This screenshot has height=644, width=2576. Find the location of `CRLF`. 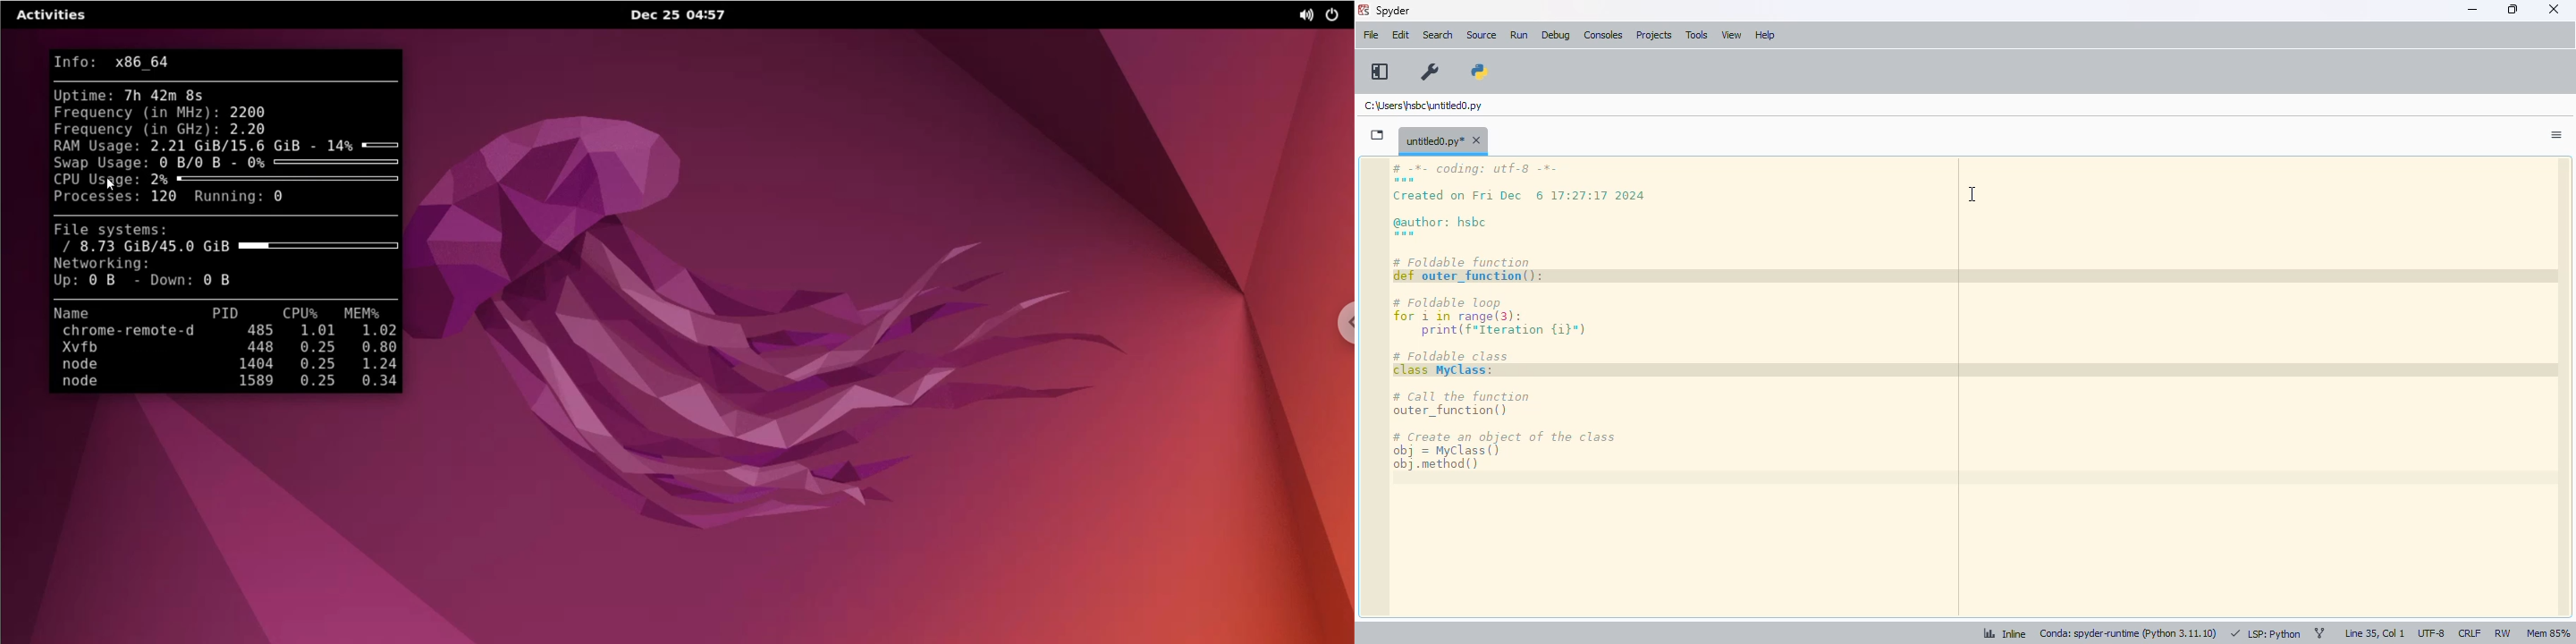

CRLF is located at coordinates (2469, 632).